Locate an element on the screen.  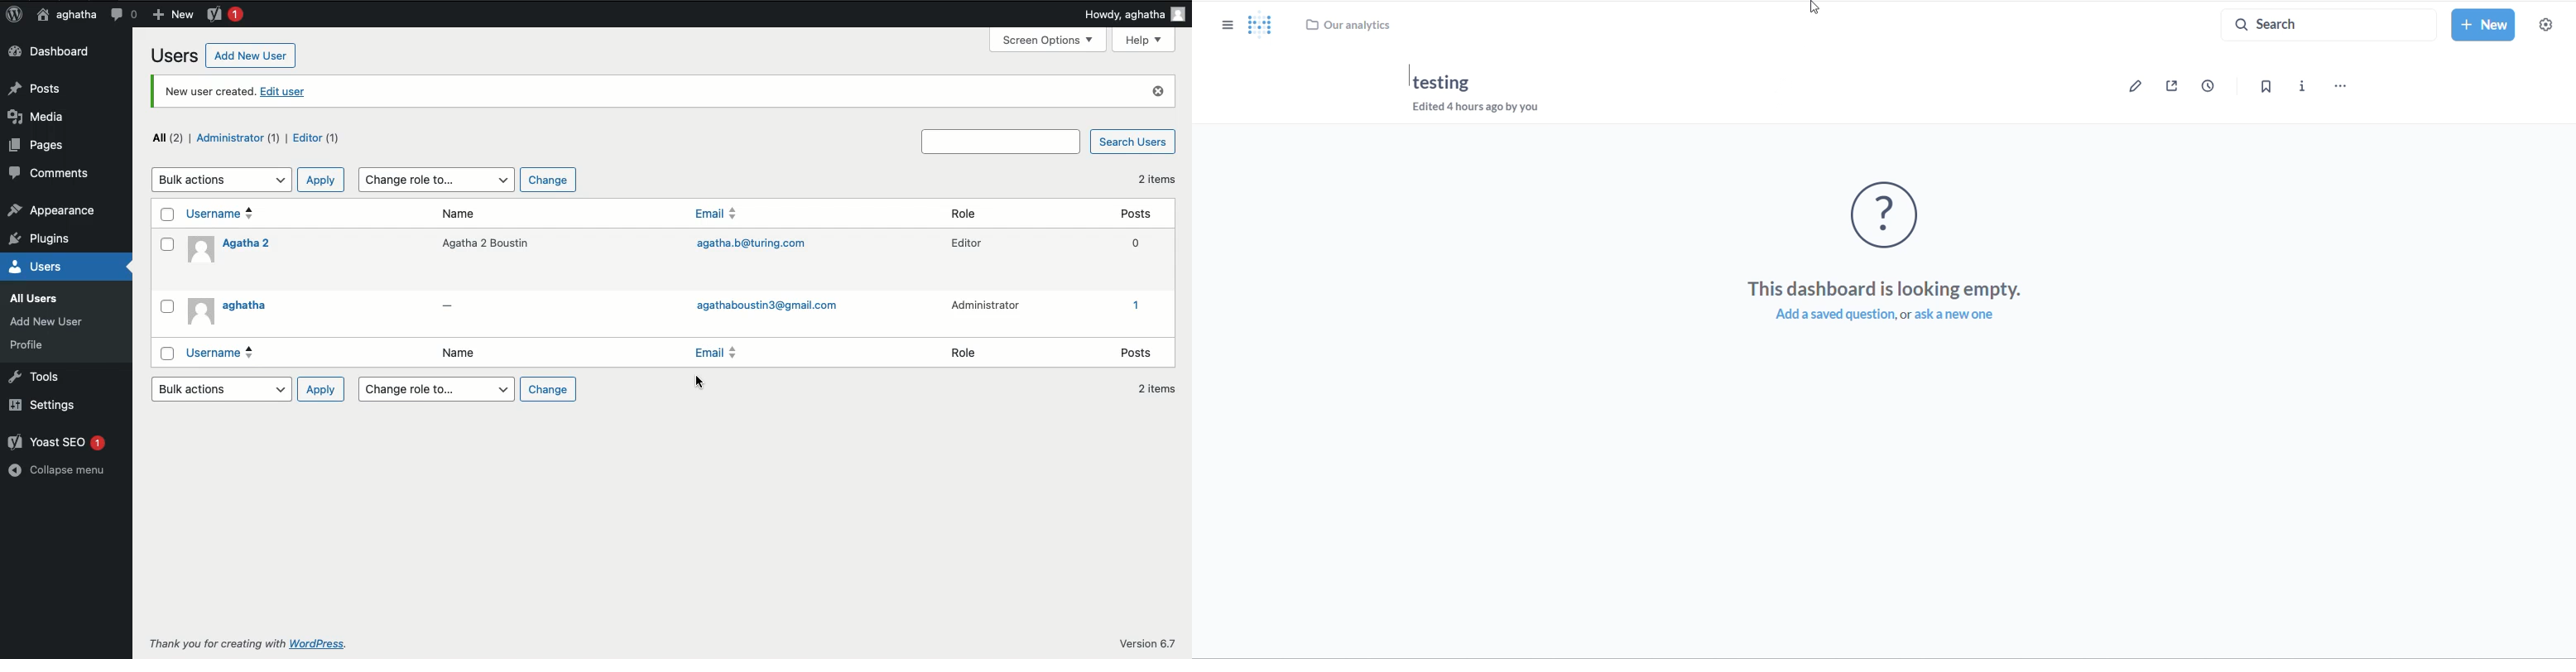
Users is located at coordinates (53, 267).